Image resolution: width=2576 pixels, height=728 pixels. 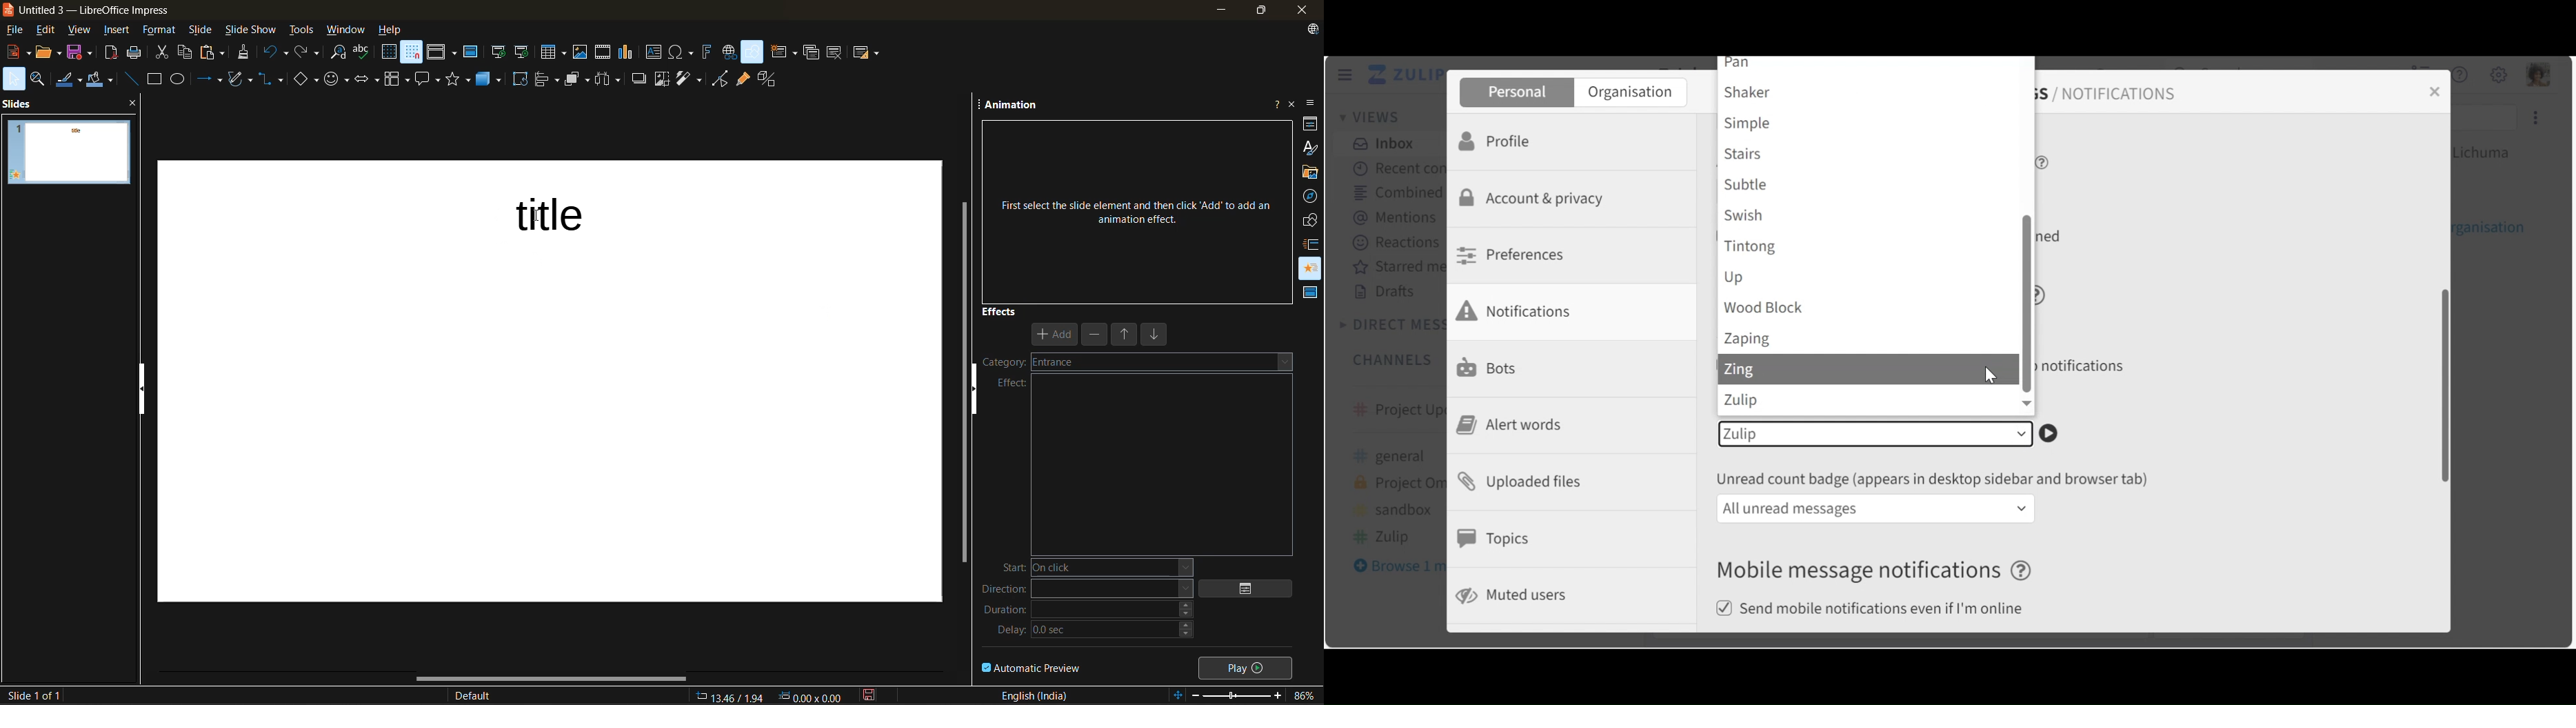 What do you see at coordinates (1035, 695) in the screenshot?
I see `text language` at bounding box center [1035, 695].